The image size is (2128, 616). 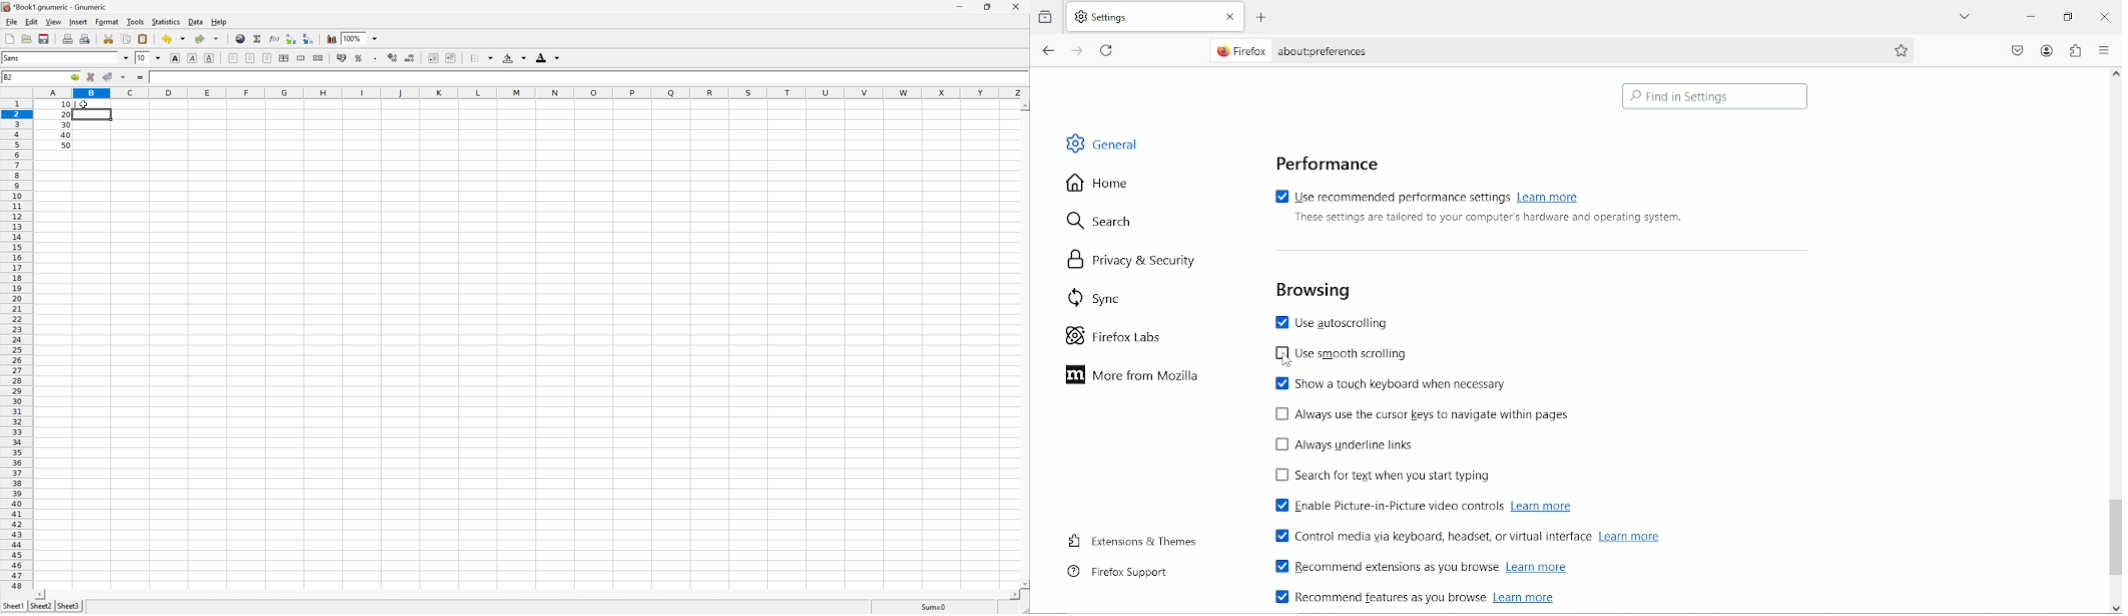 I want to click on Sans, so click(x=14, y=58).